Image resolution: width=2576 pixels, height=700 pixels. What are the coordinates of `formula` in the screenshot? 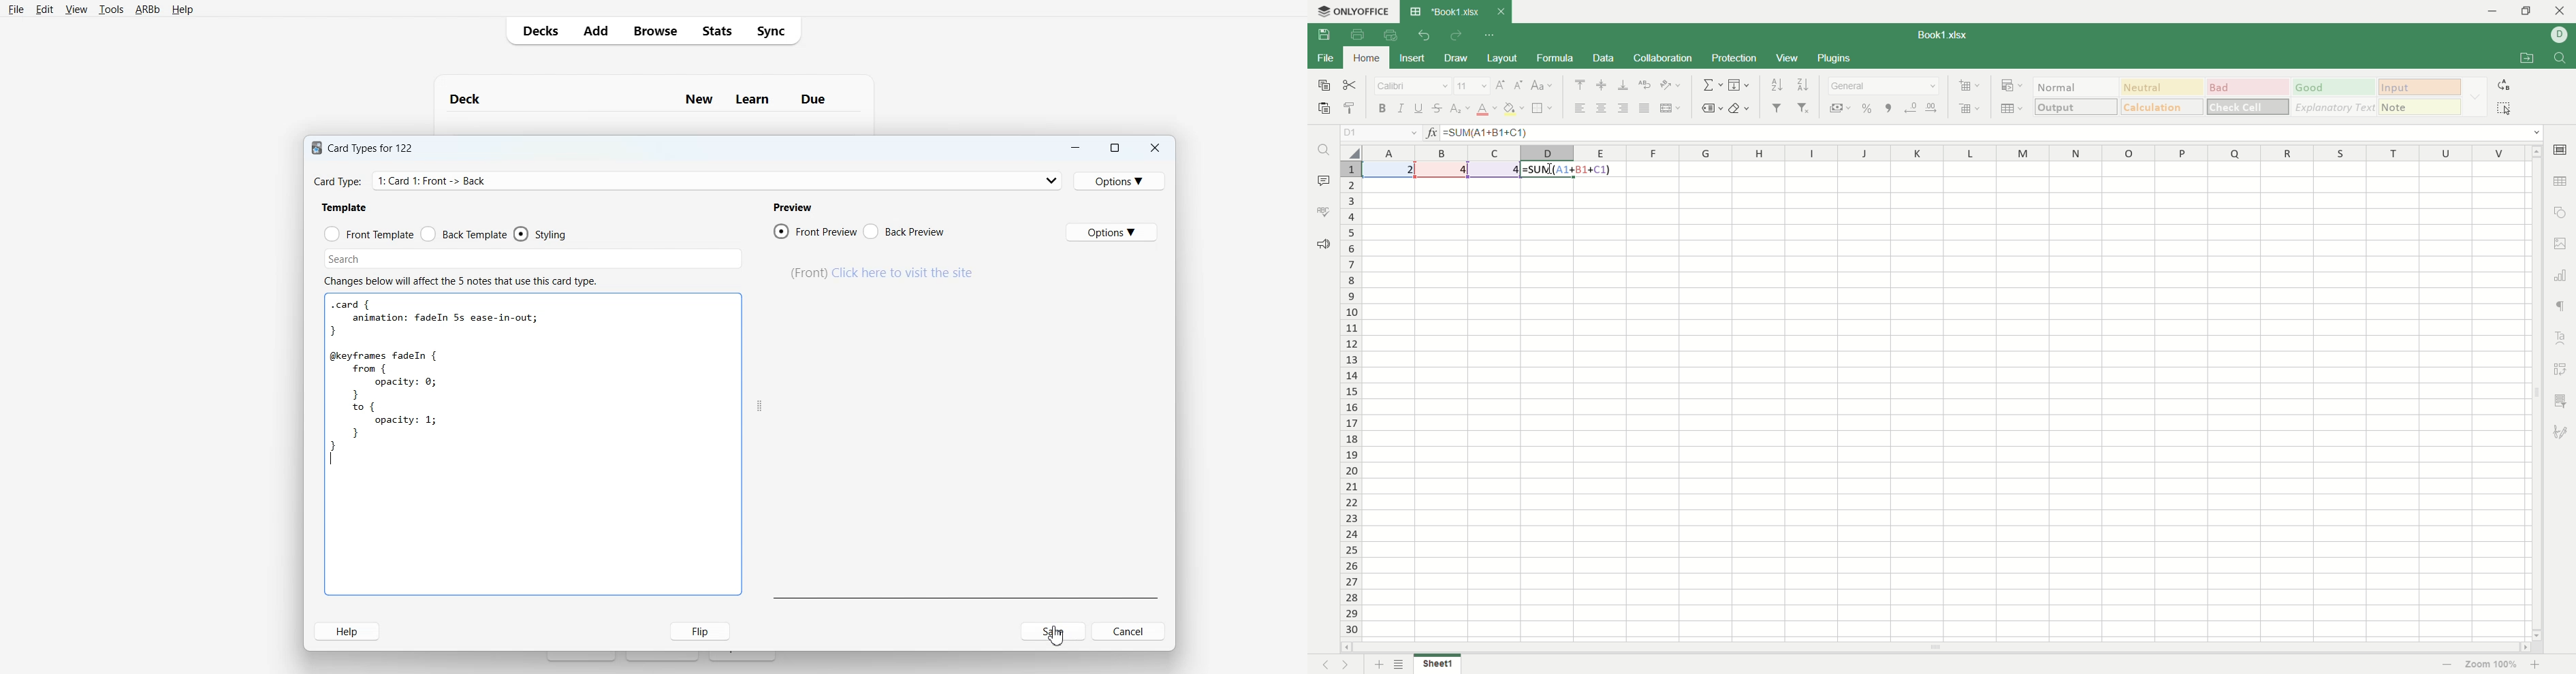 It's located at (1555, 57).